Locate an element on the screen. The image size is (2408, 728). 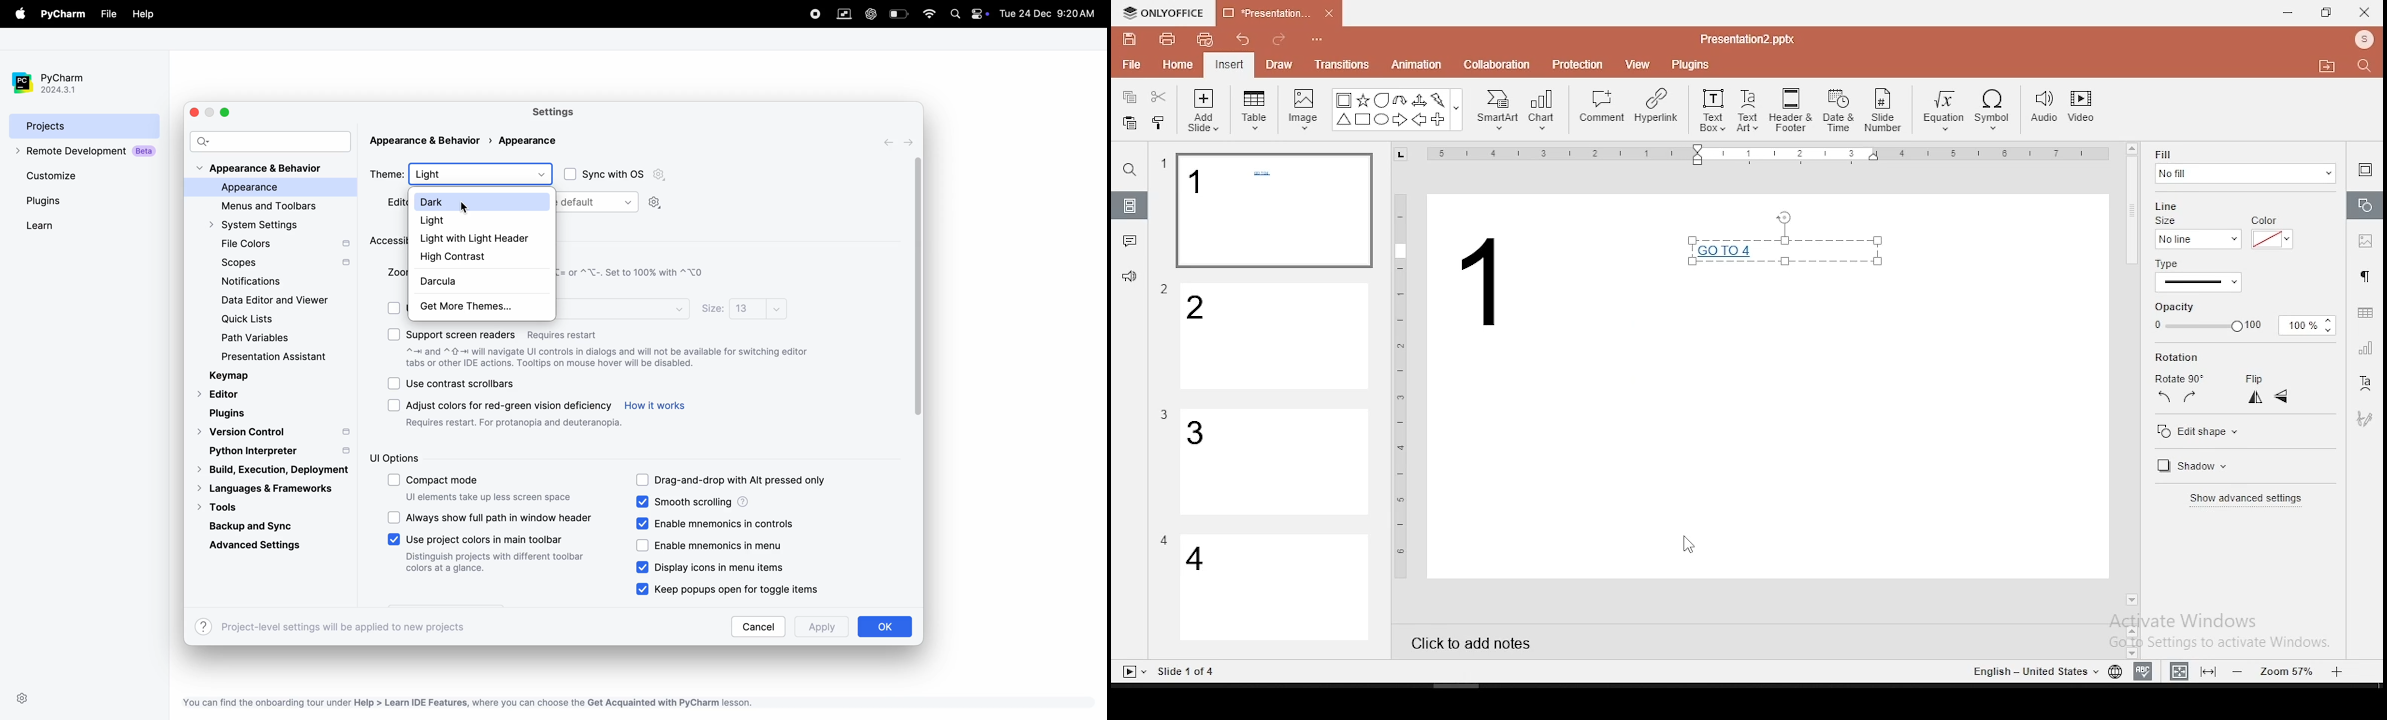
tools is located at coordinates (239, 506).